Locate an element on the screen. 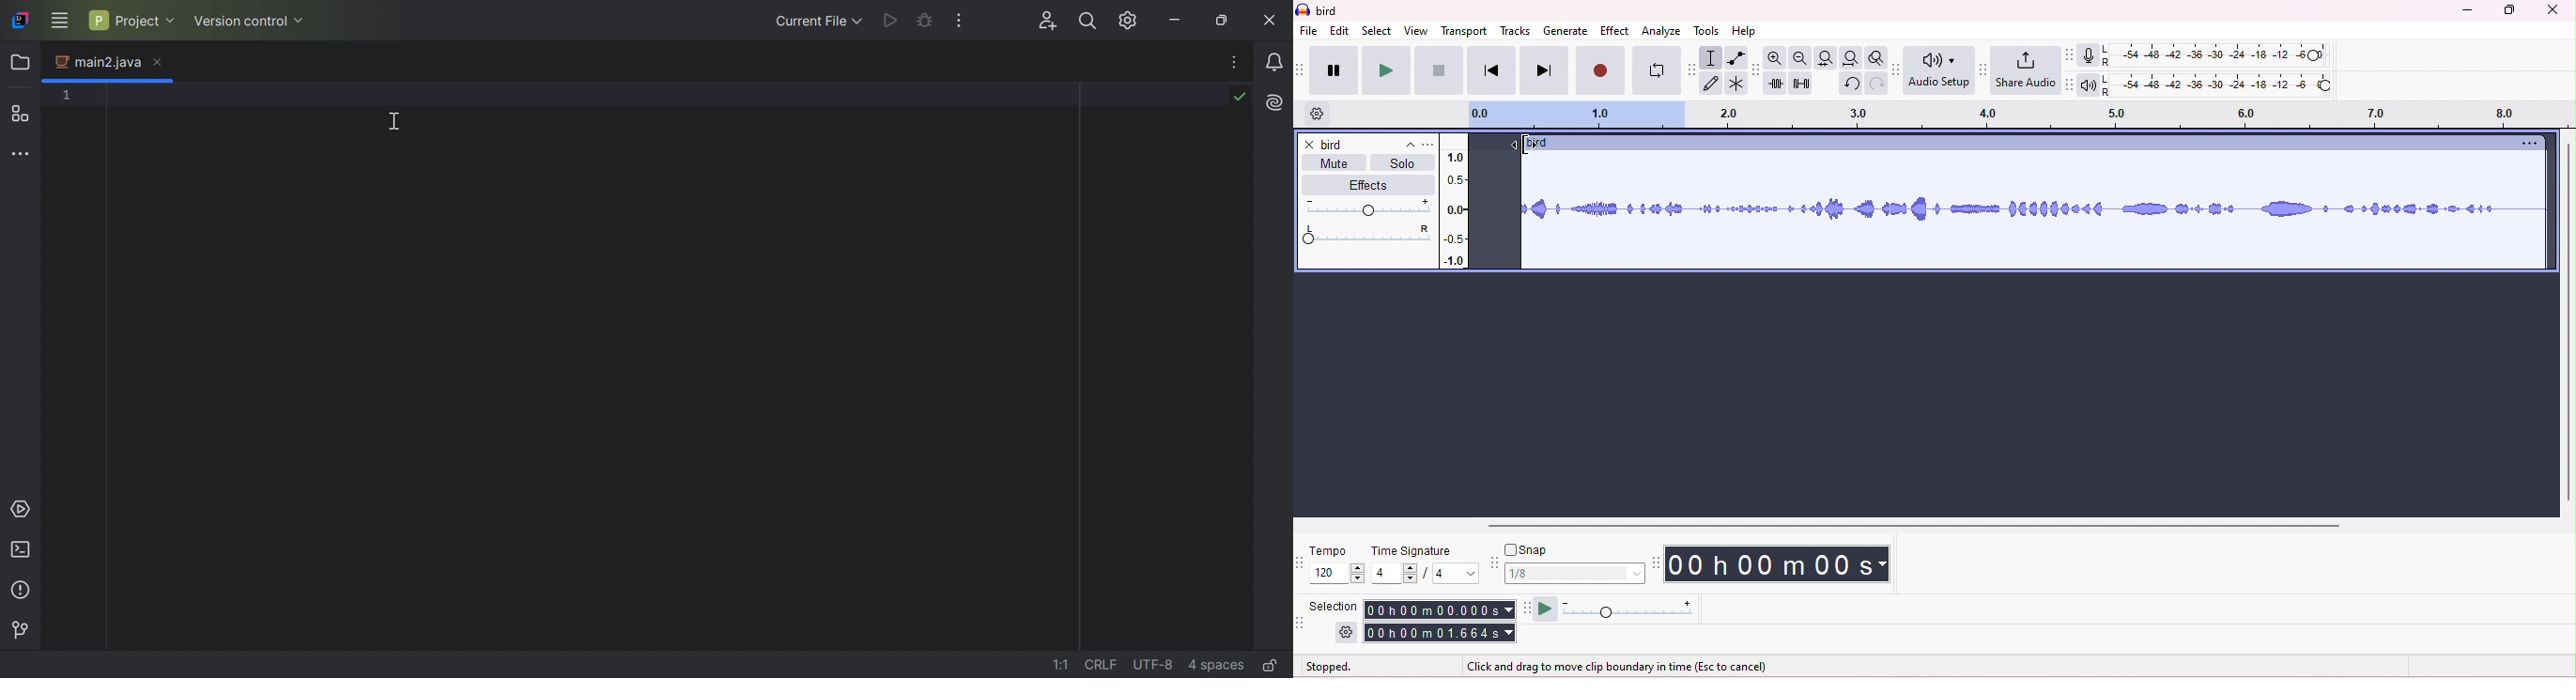 The width and height of the screenshot is (2576, 700). selection is located at coordinates (1336, 605).